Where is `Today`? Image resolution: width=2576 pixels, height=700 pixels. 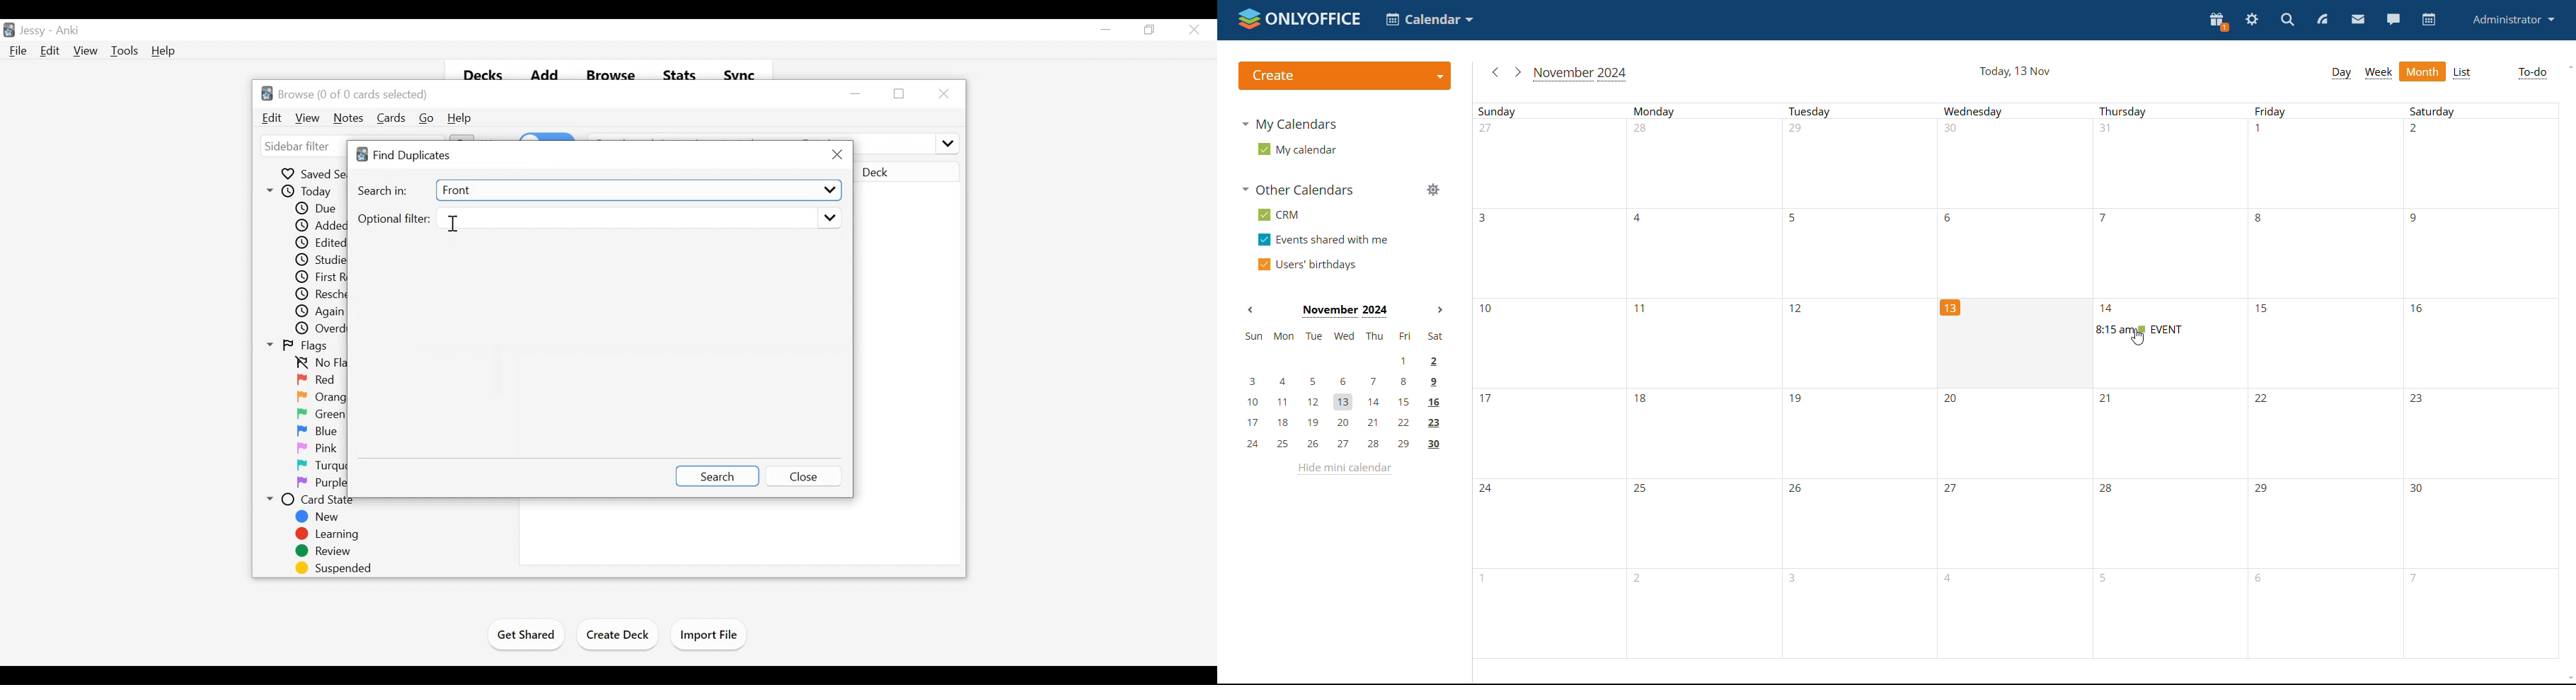 Today is located at coordinates (301, 192).